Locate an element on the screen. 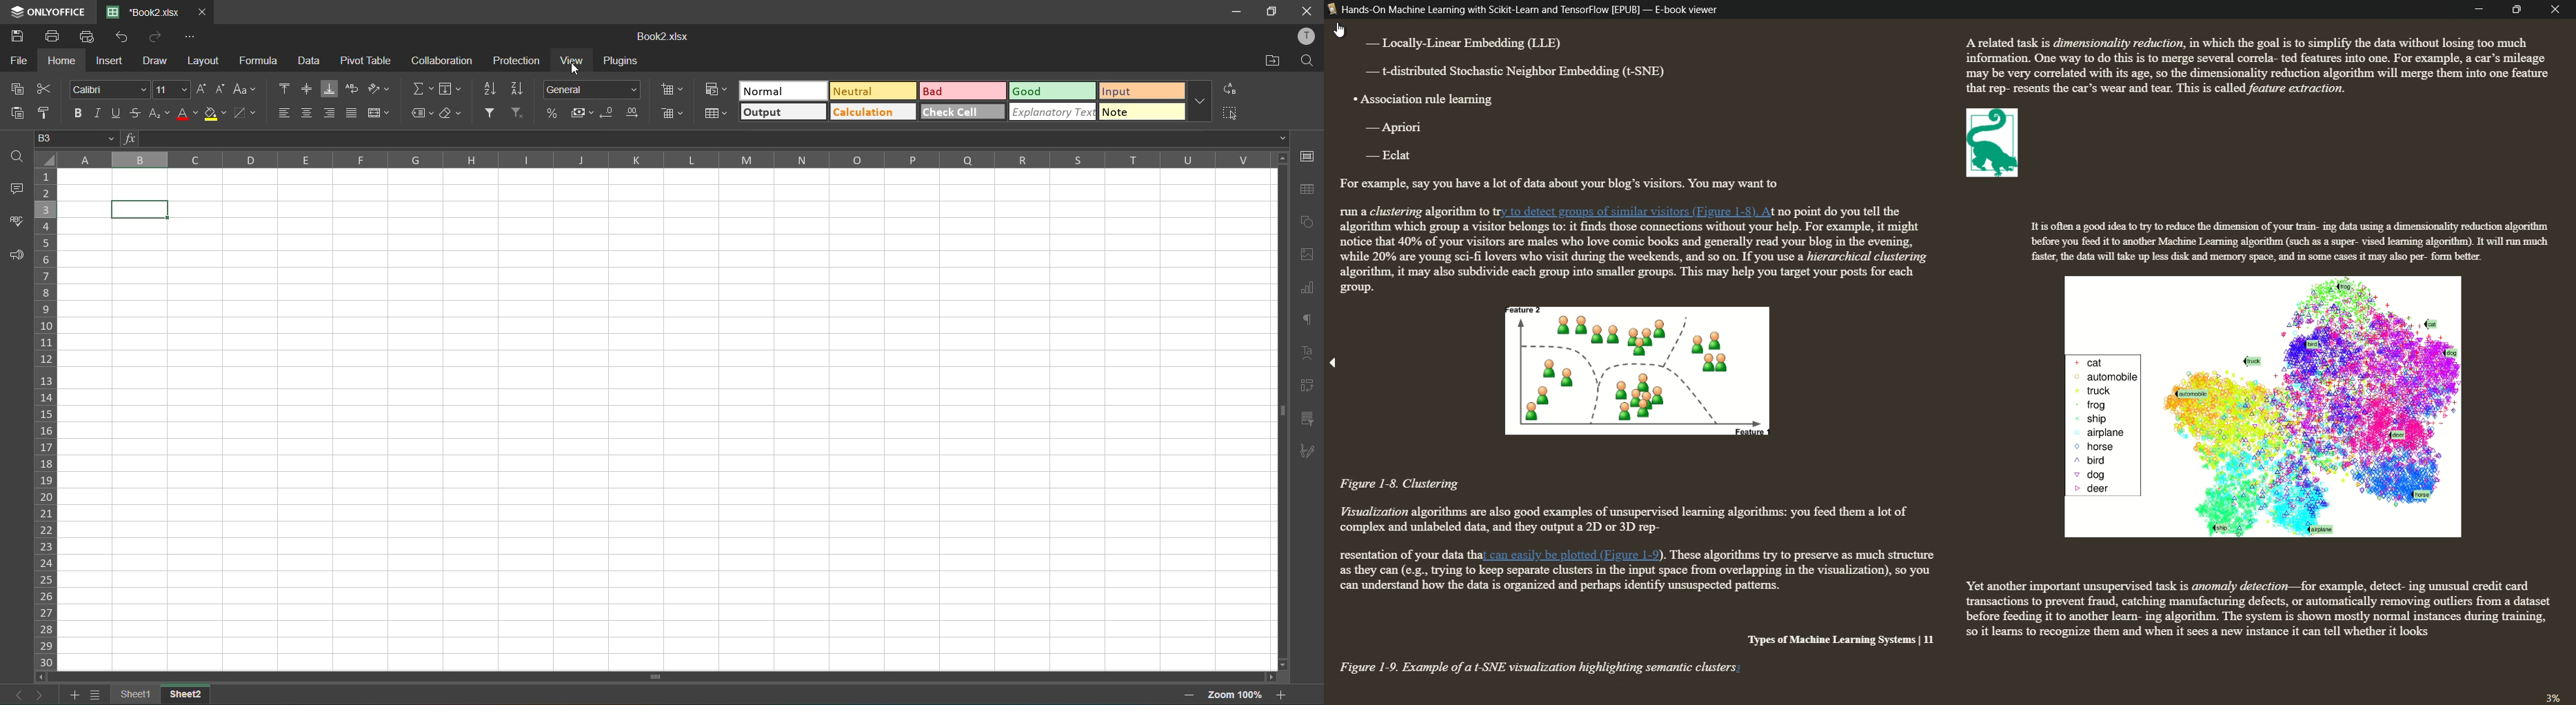 The width and height of the screenshot is (2576, 728). images is located at coordinates (1307, 257).